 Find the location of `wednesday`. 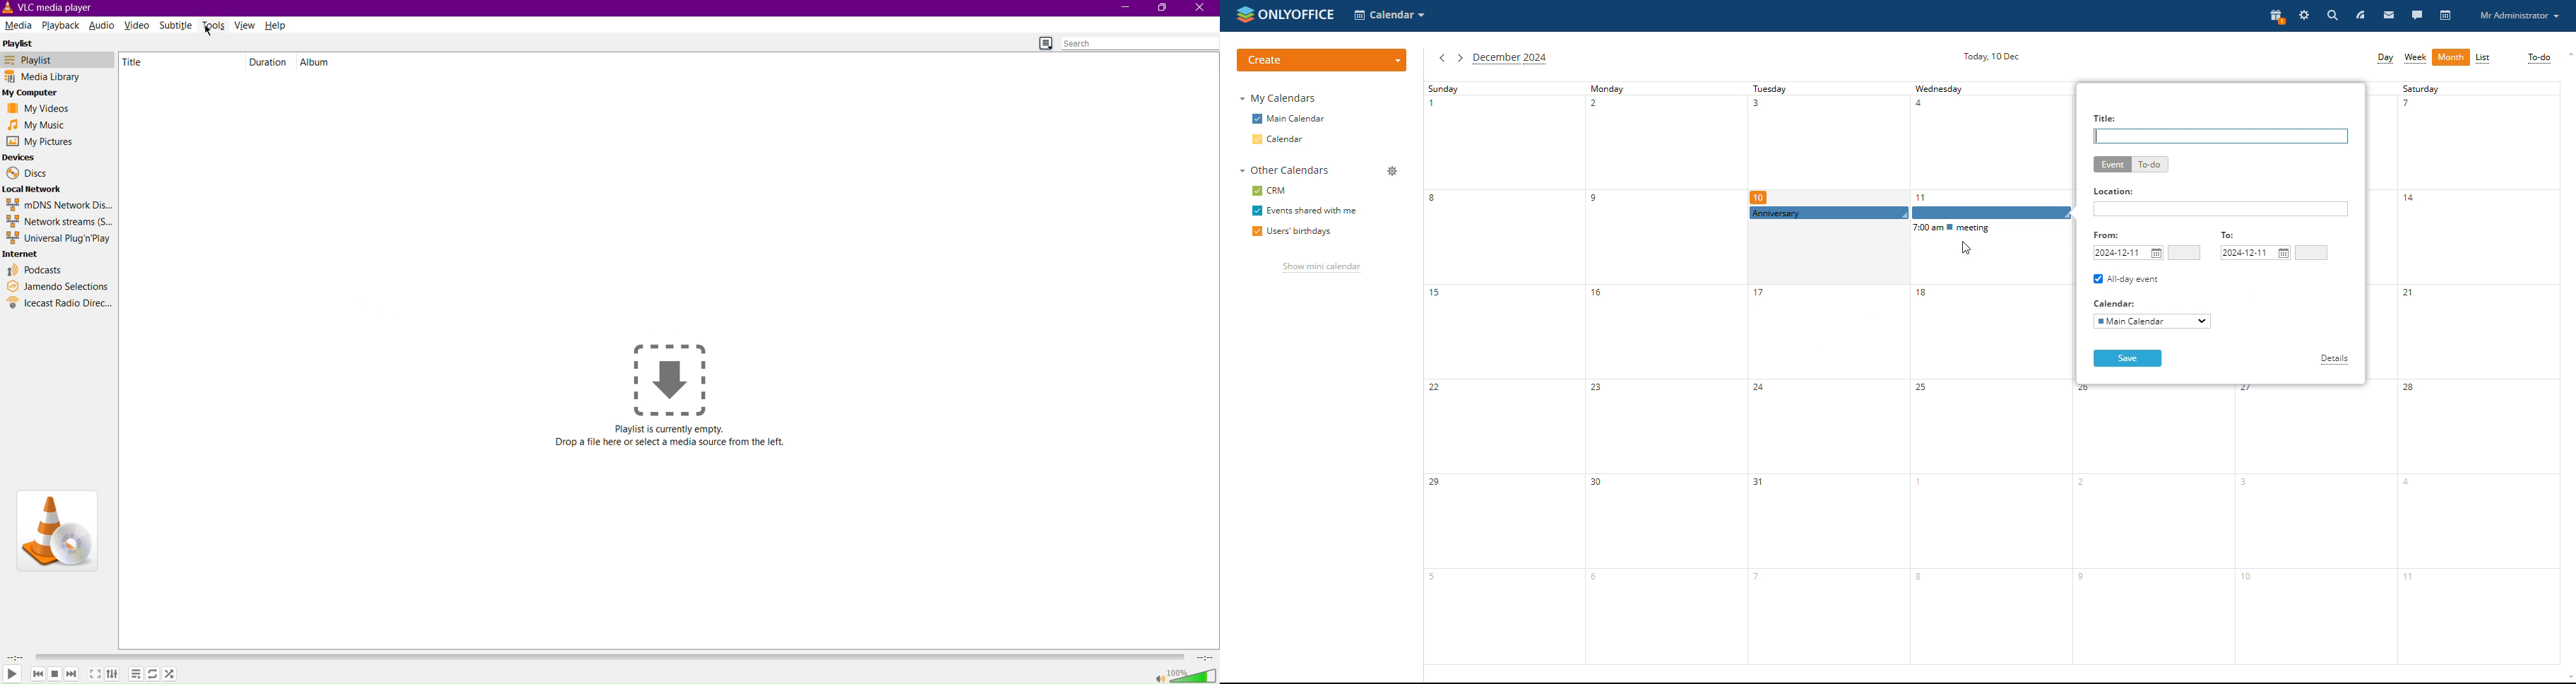

wednesday is located at coordinates (1990, 373).